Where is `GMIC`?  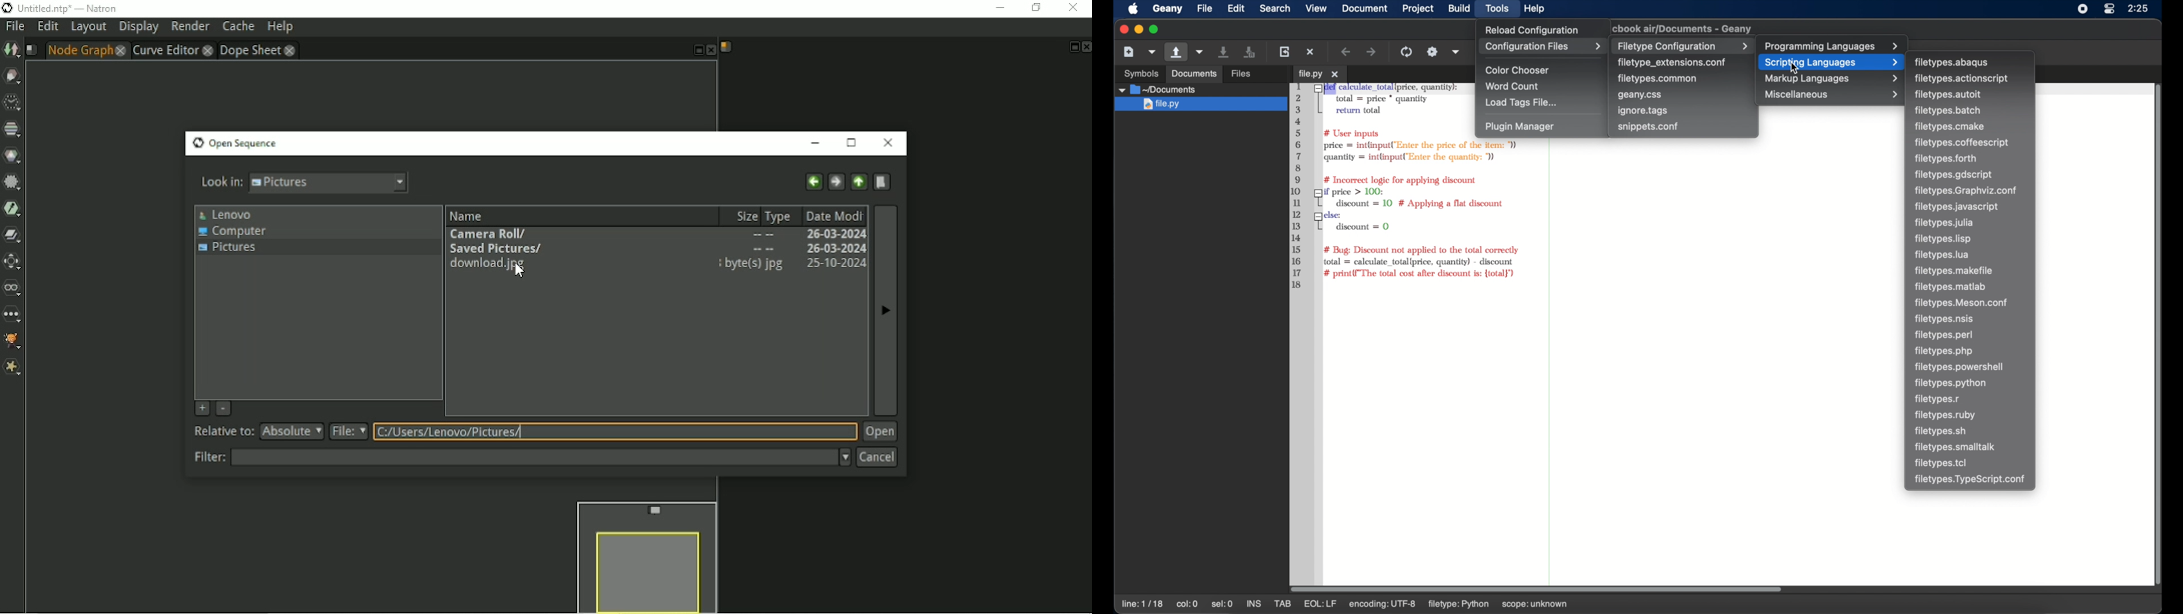
GMIC is located at coordinates (14, 343).